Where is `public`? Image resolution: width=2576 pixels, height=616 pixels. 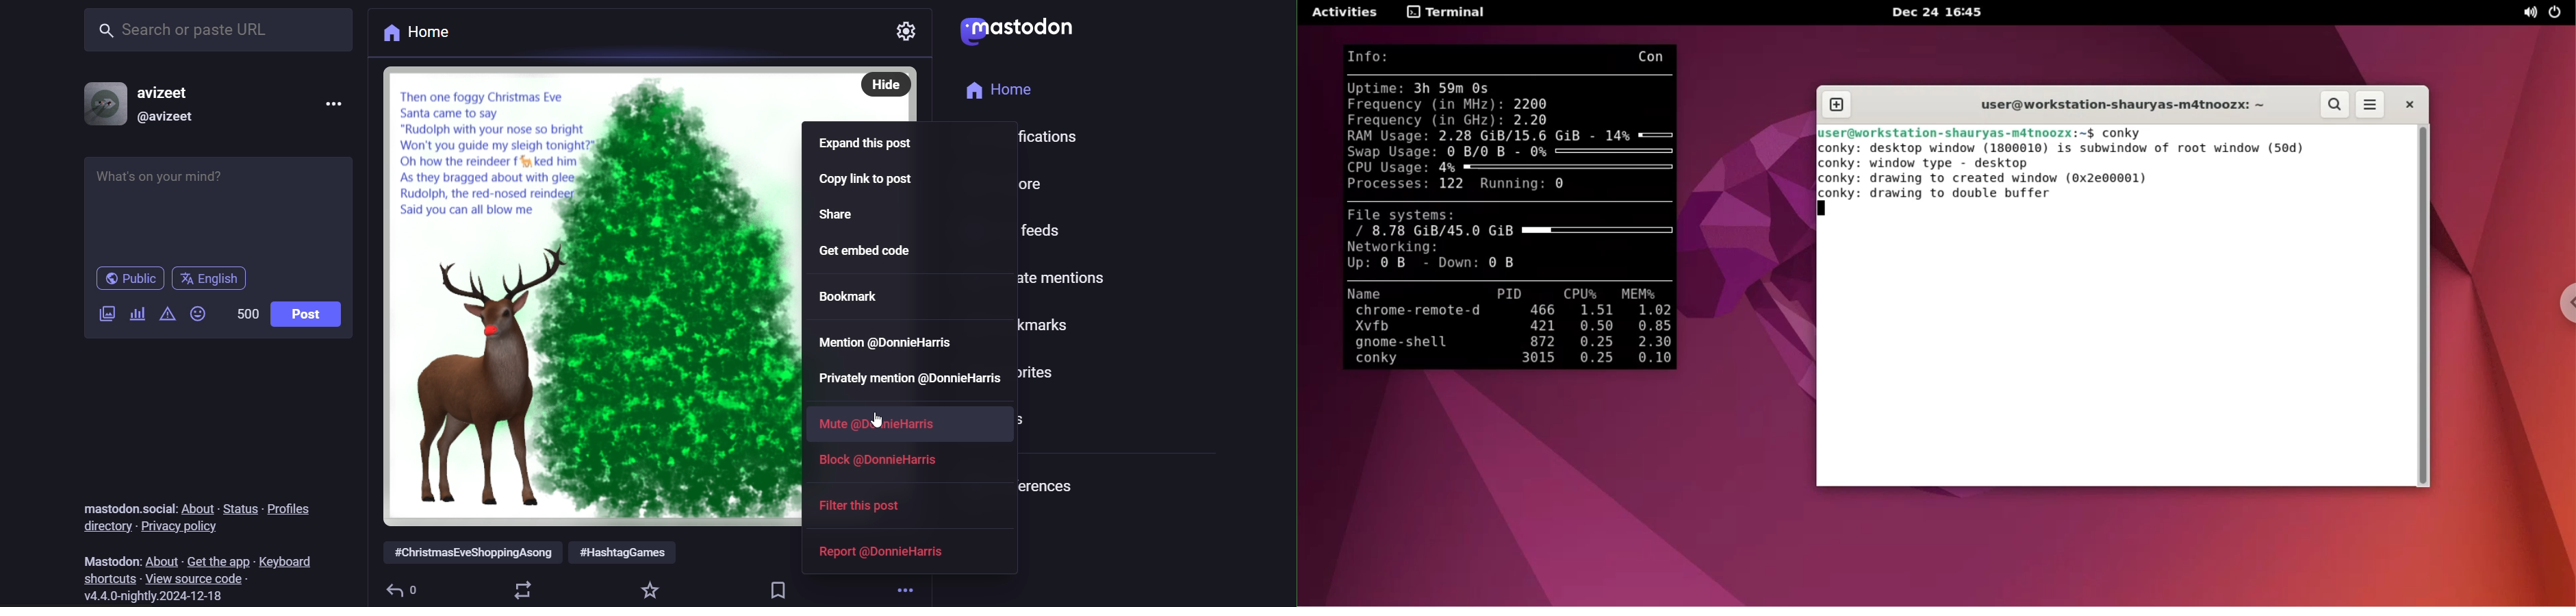
public is located at coordinates (129, 278).